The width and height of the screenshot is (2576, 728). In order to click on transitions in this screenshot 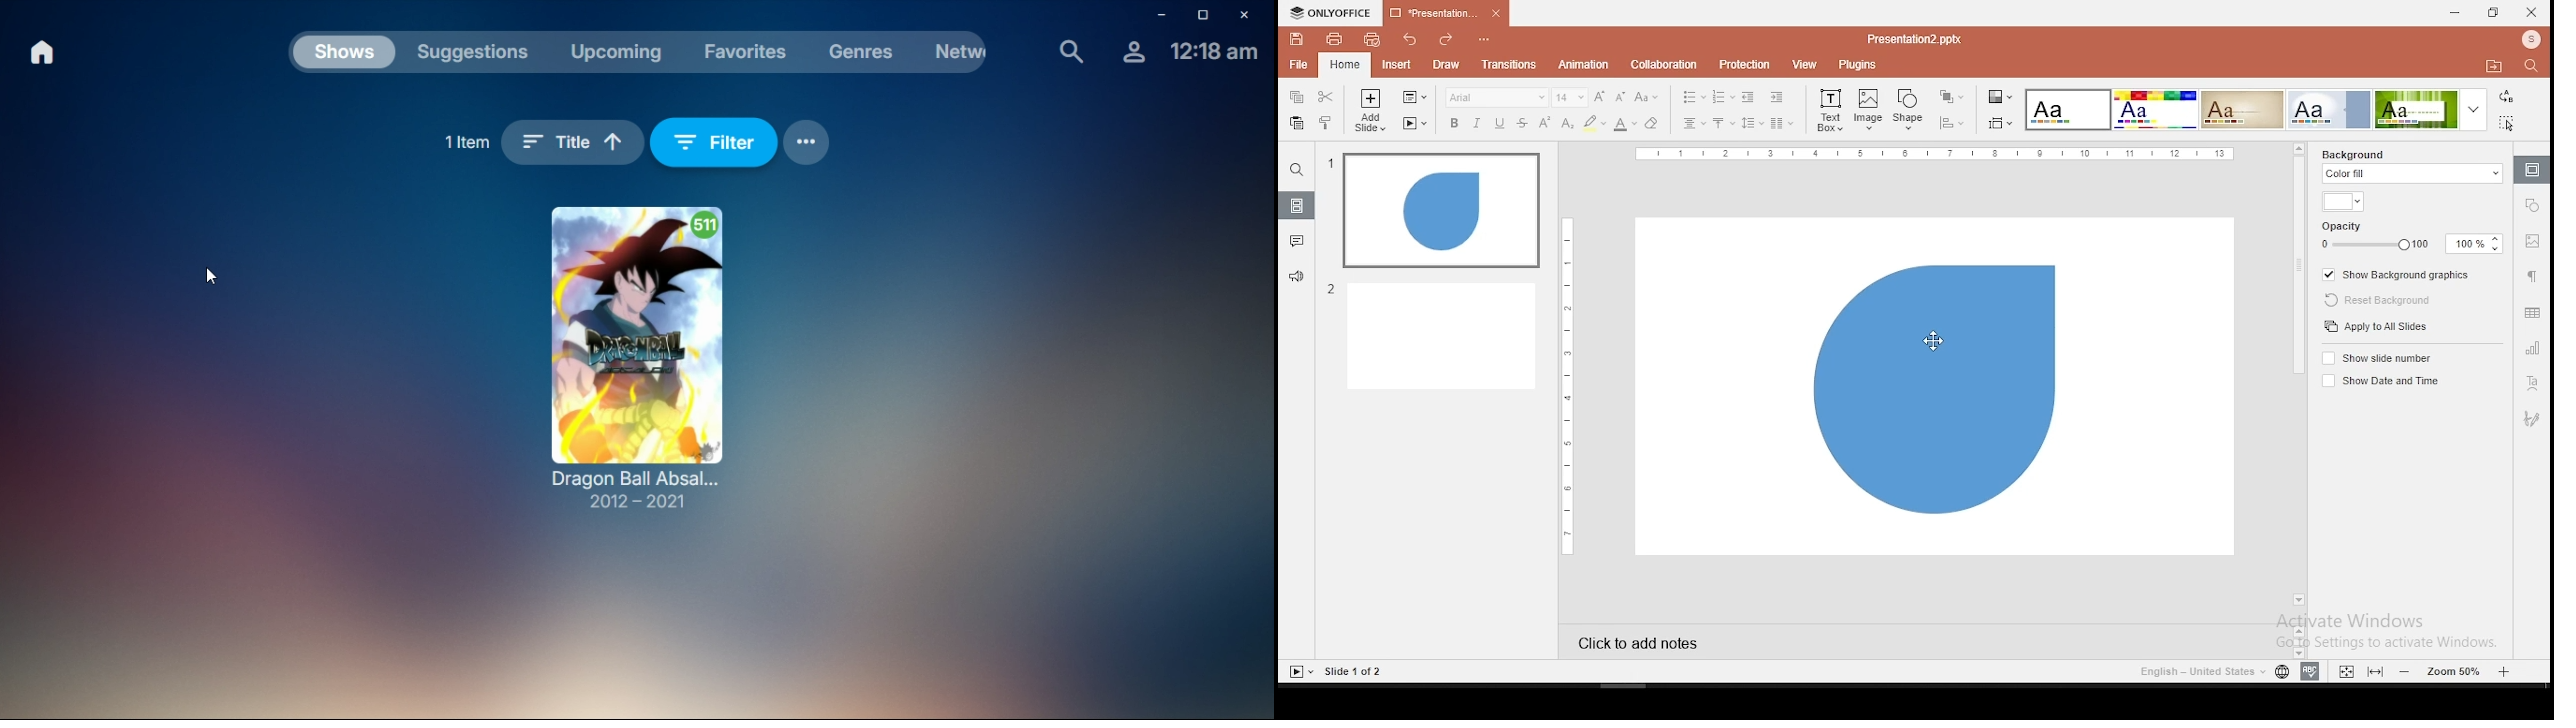, I will do `click(1508, 64)`.